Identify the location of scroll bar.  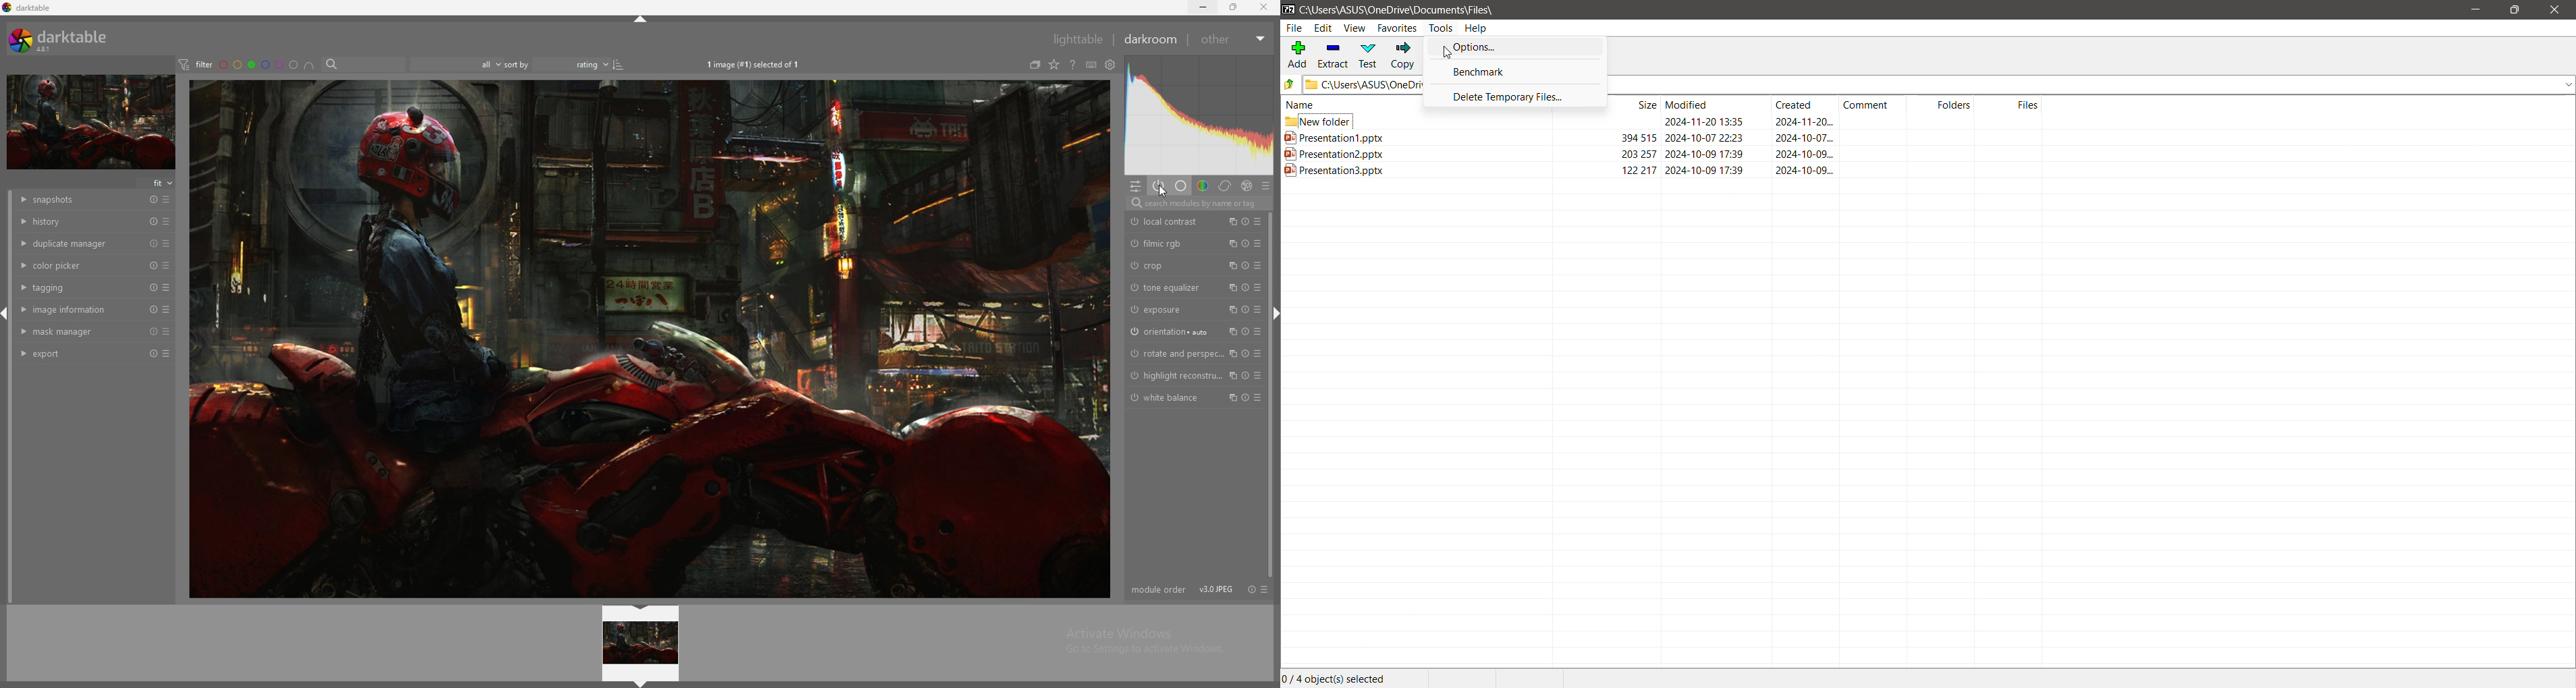
(1269, 396).